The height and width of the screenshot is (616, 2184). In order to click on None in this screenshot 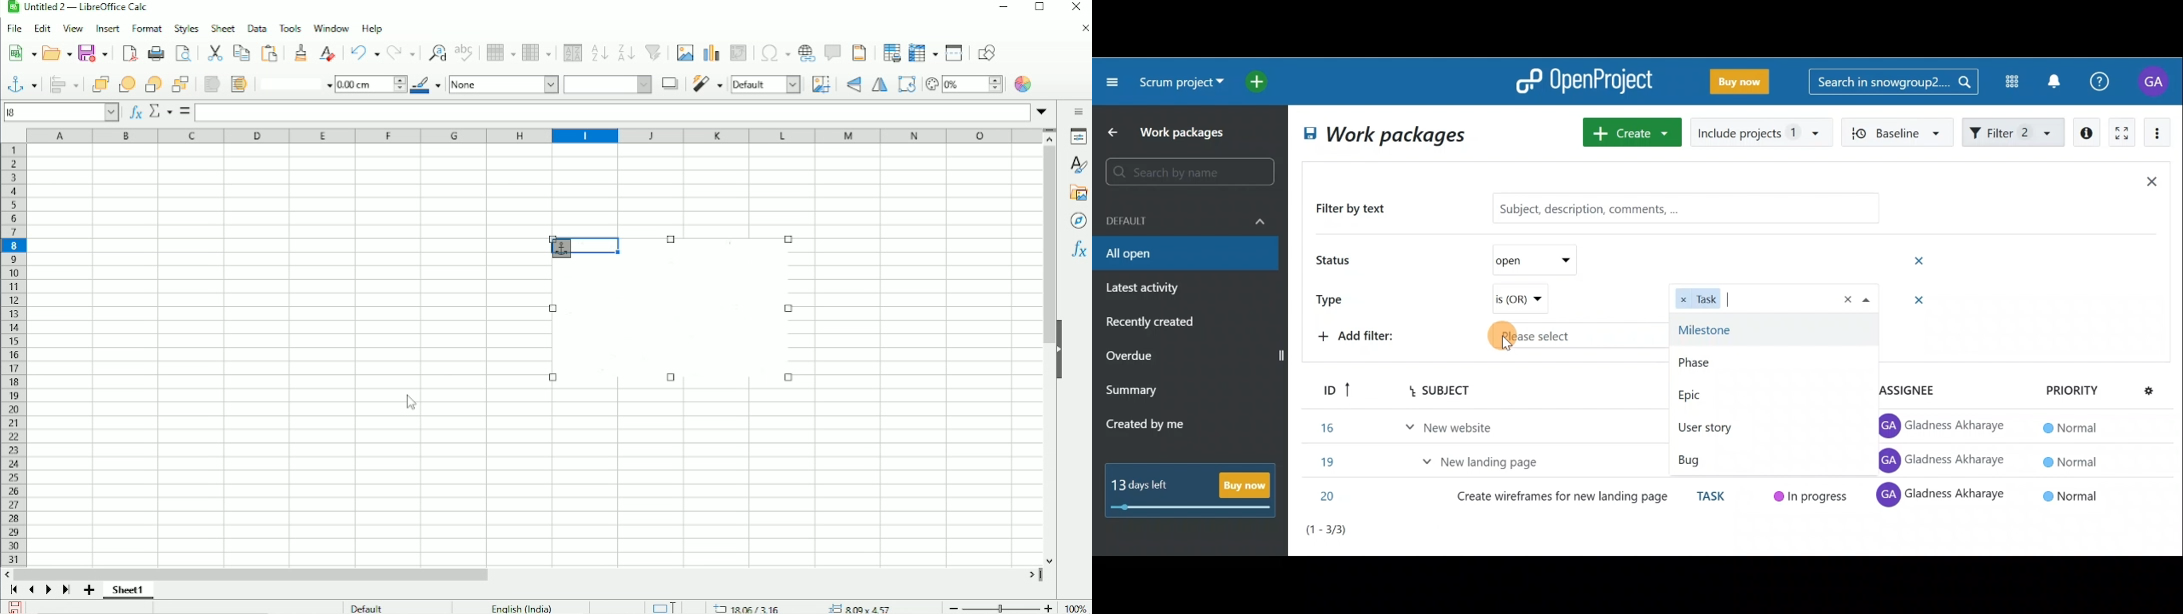, I will do `click(502, 85)`.